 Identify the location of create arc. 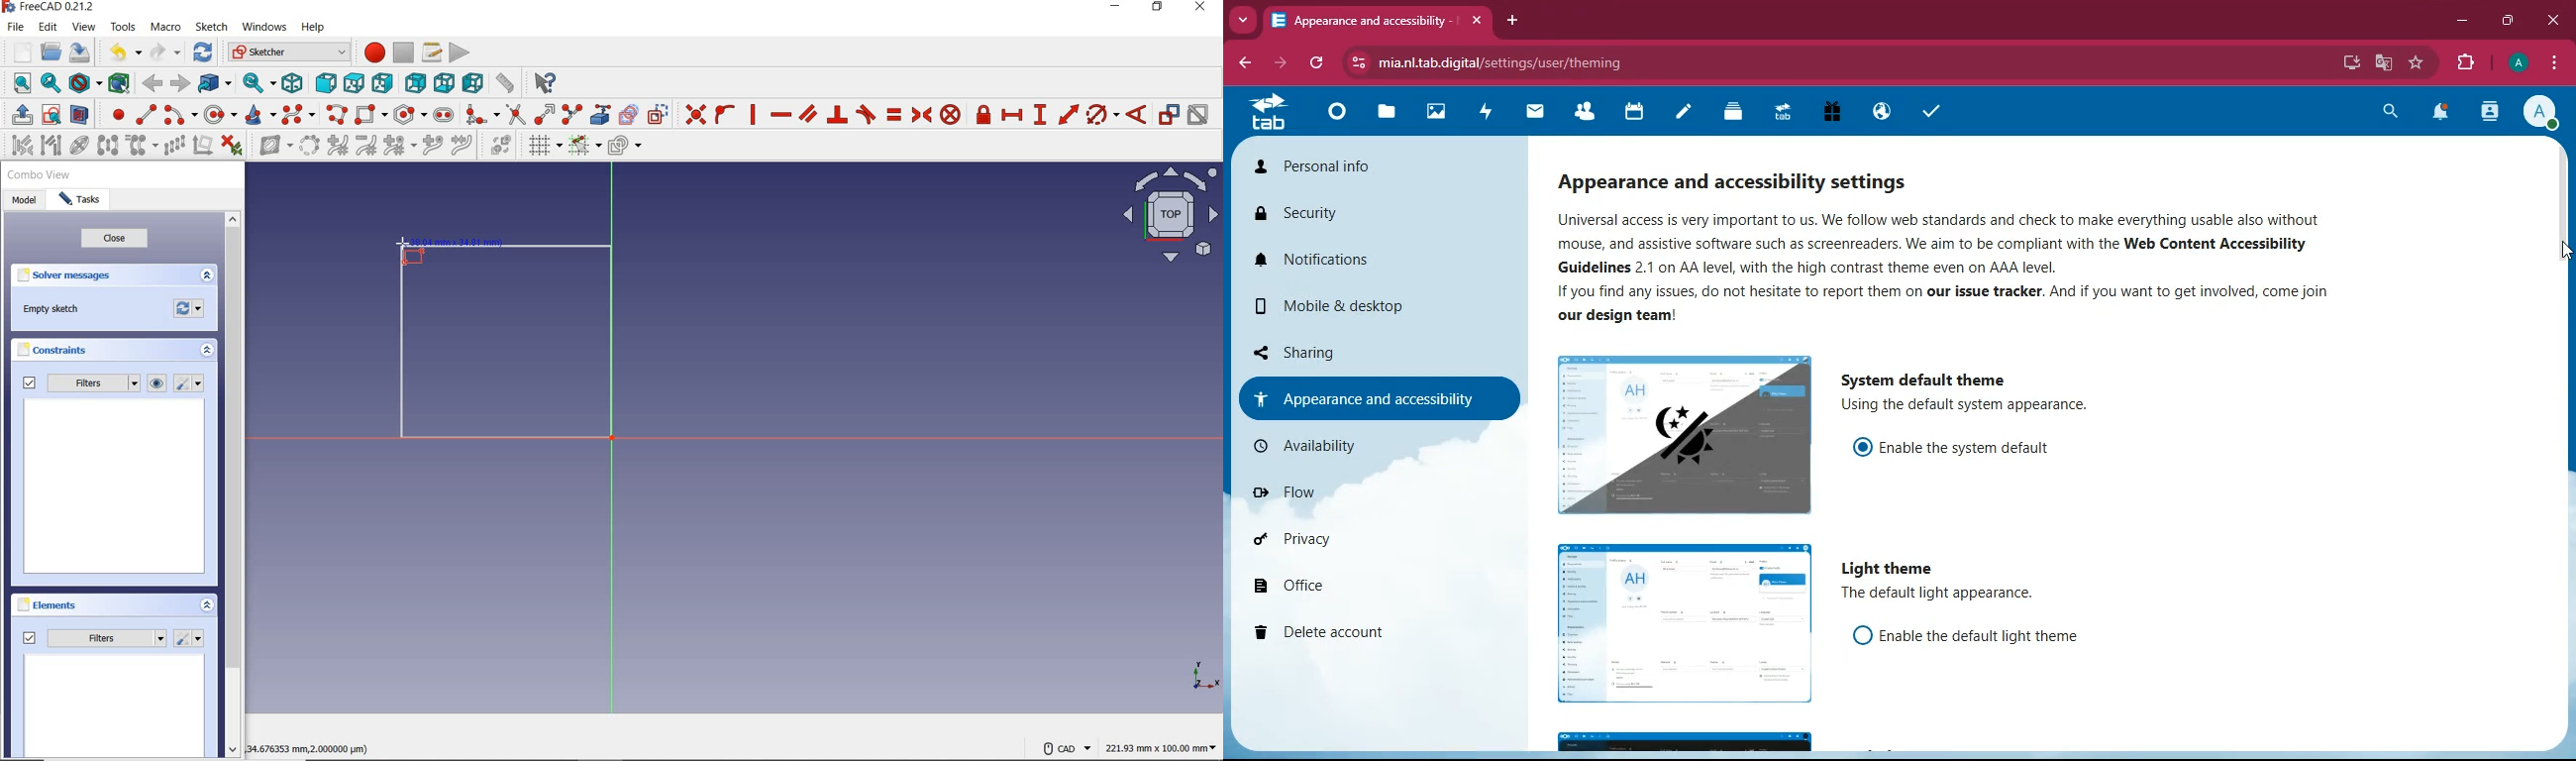
(180, 116).